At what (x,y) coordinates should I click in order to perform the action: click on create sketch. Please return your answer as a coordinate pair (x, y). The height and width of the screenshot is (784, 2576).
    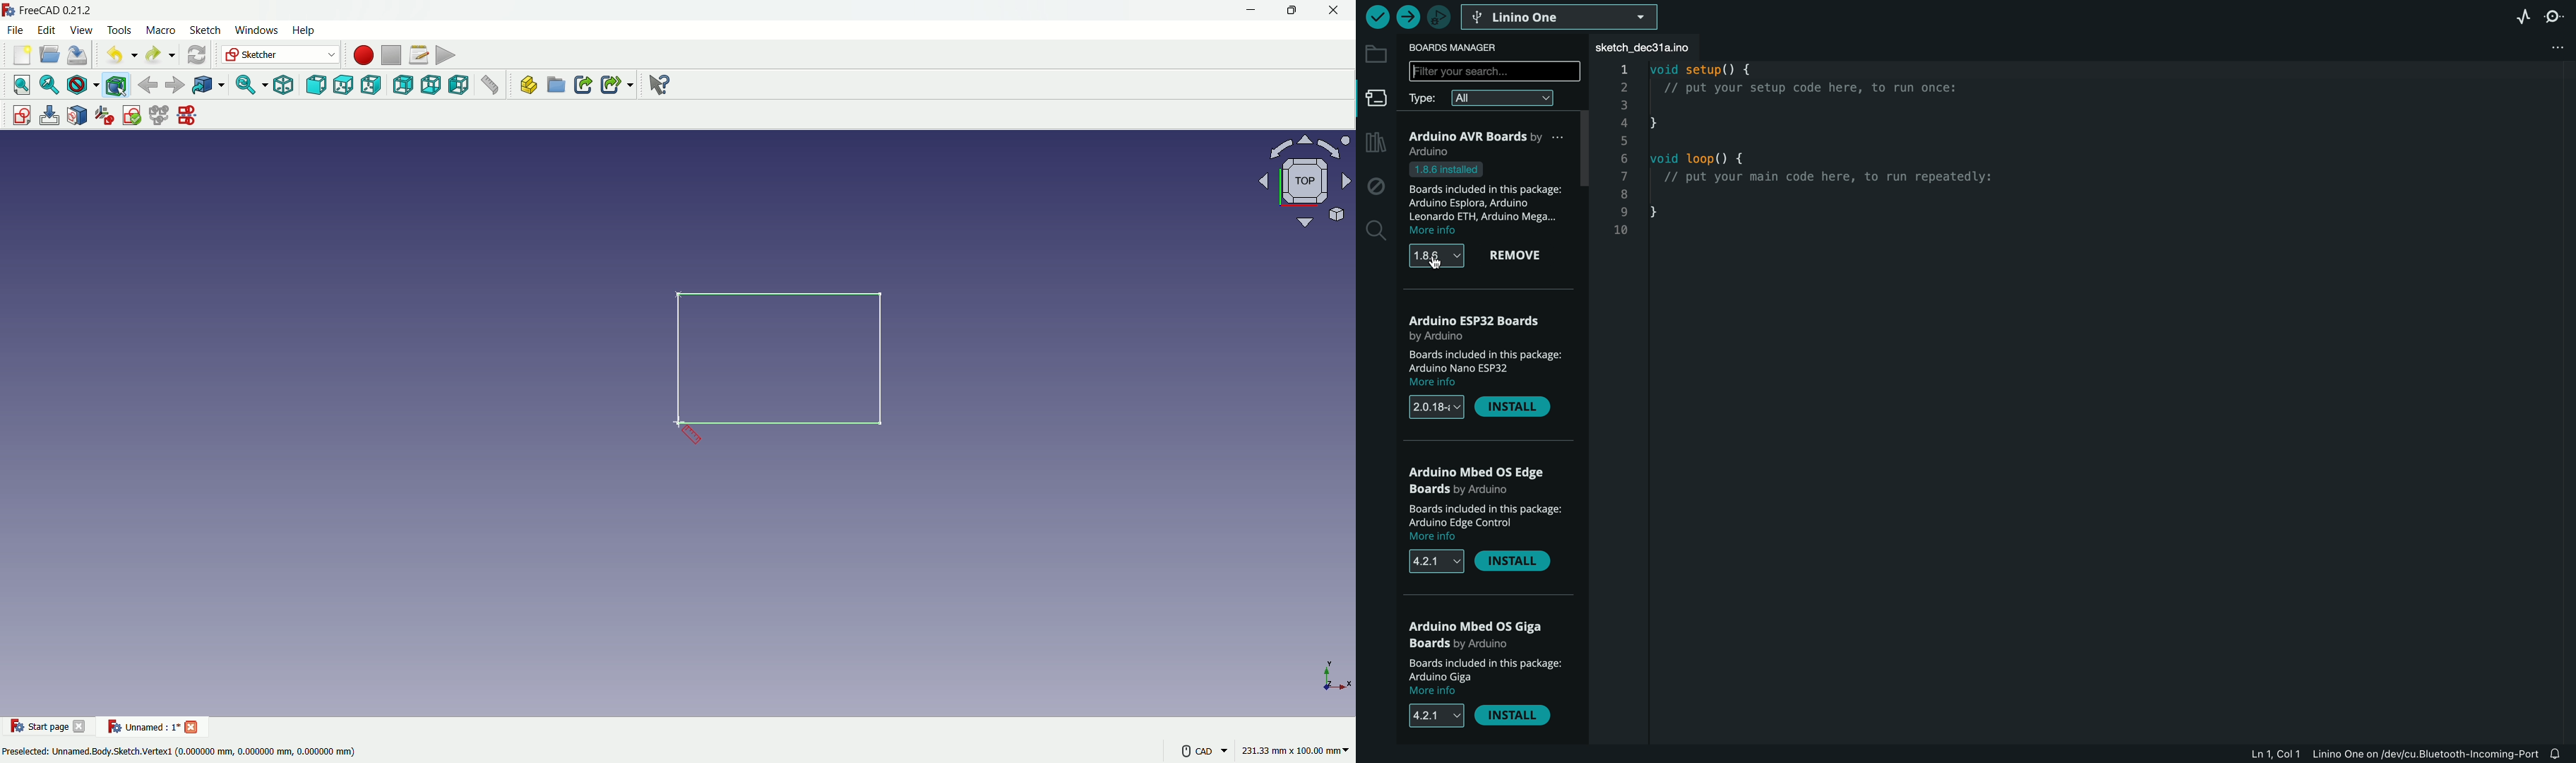
    Looking at the image, I should click on (18, 114).